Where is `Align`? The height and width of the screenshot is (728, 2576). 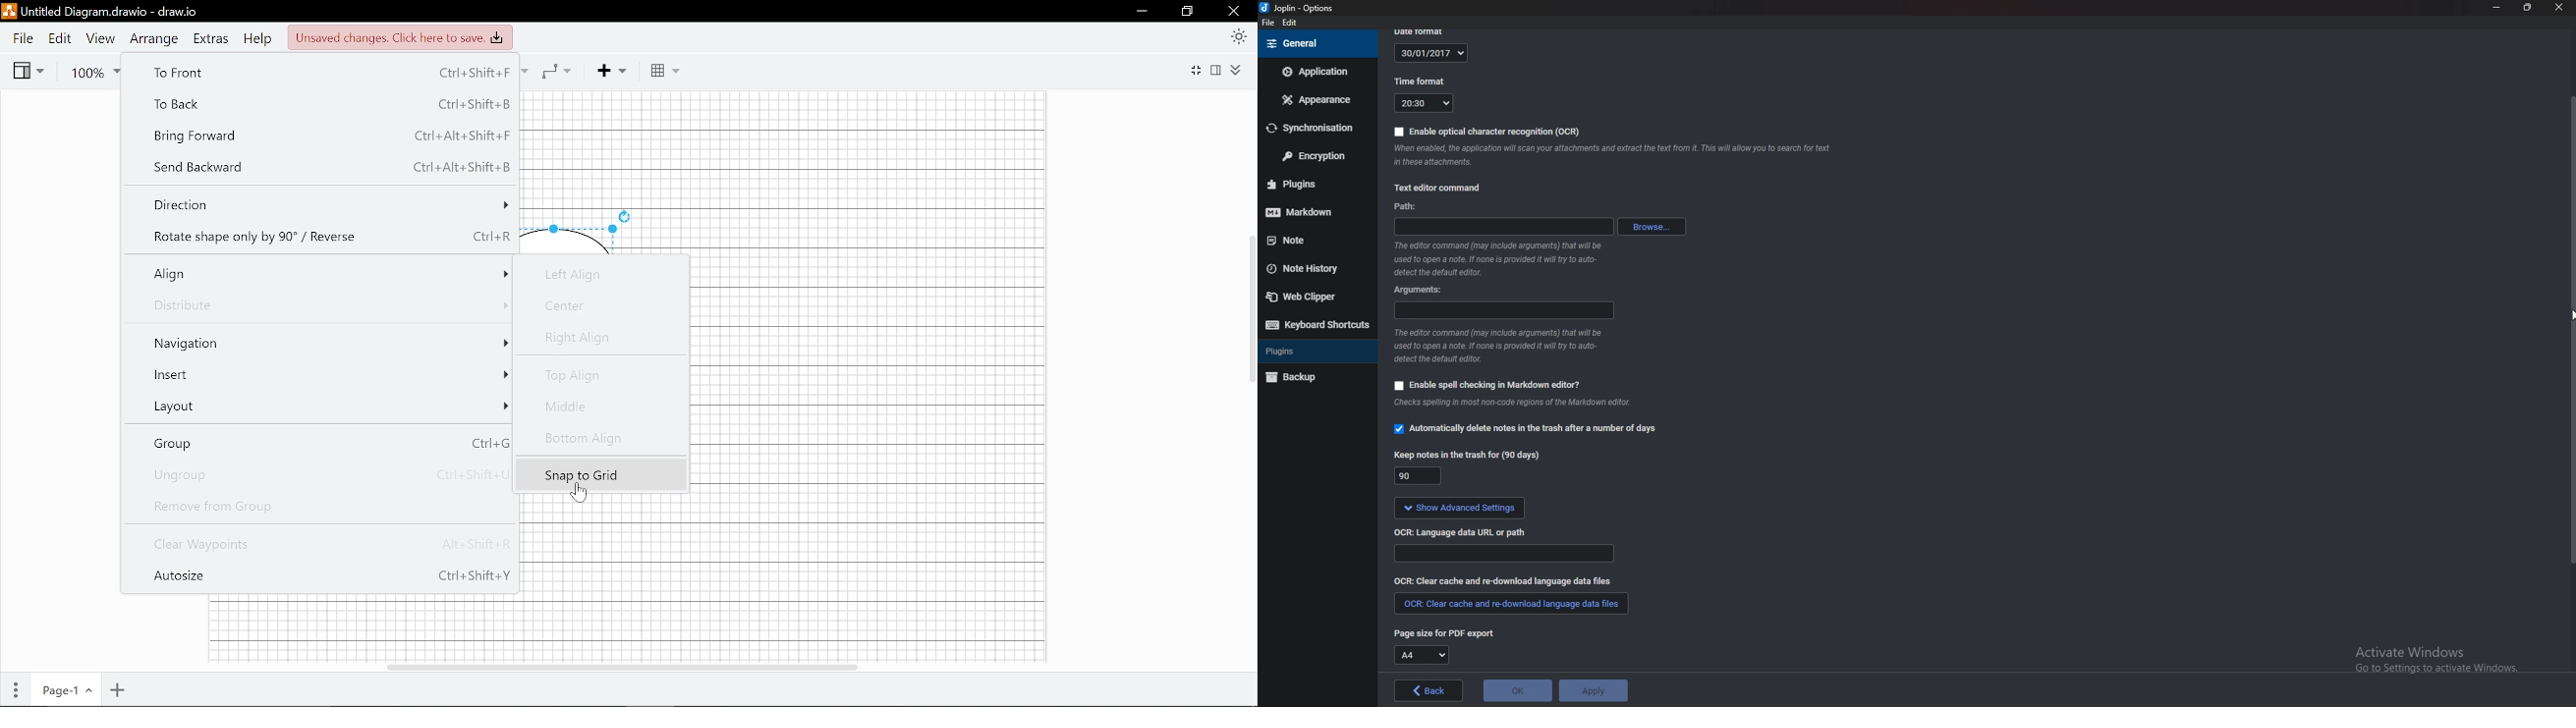 Align is located at coordinates (328, 278).